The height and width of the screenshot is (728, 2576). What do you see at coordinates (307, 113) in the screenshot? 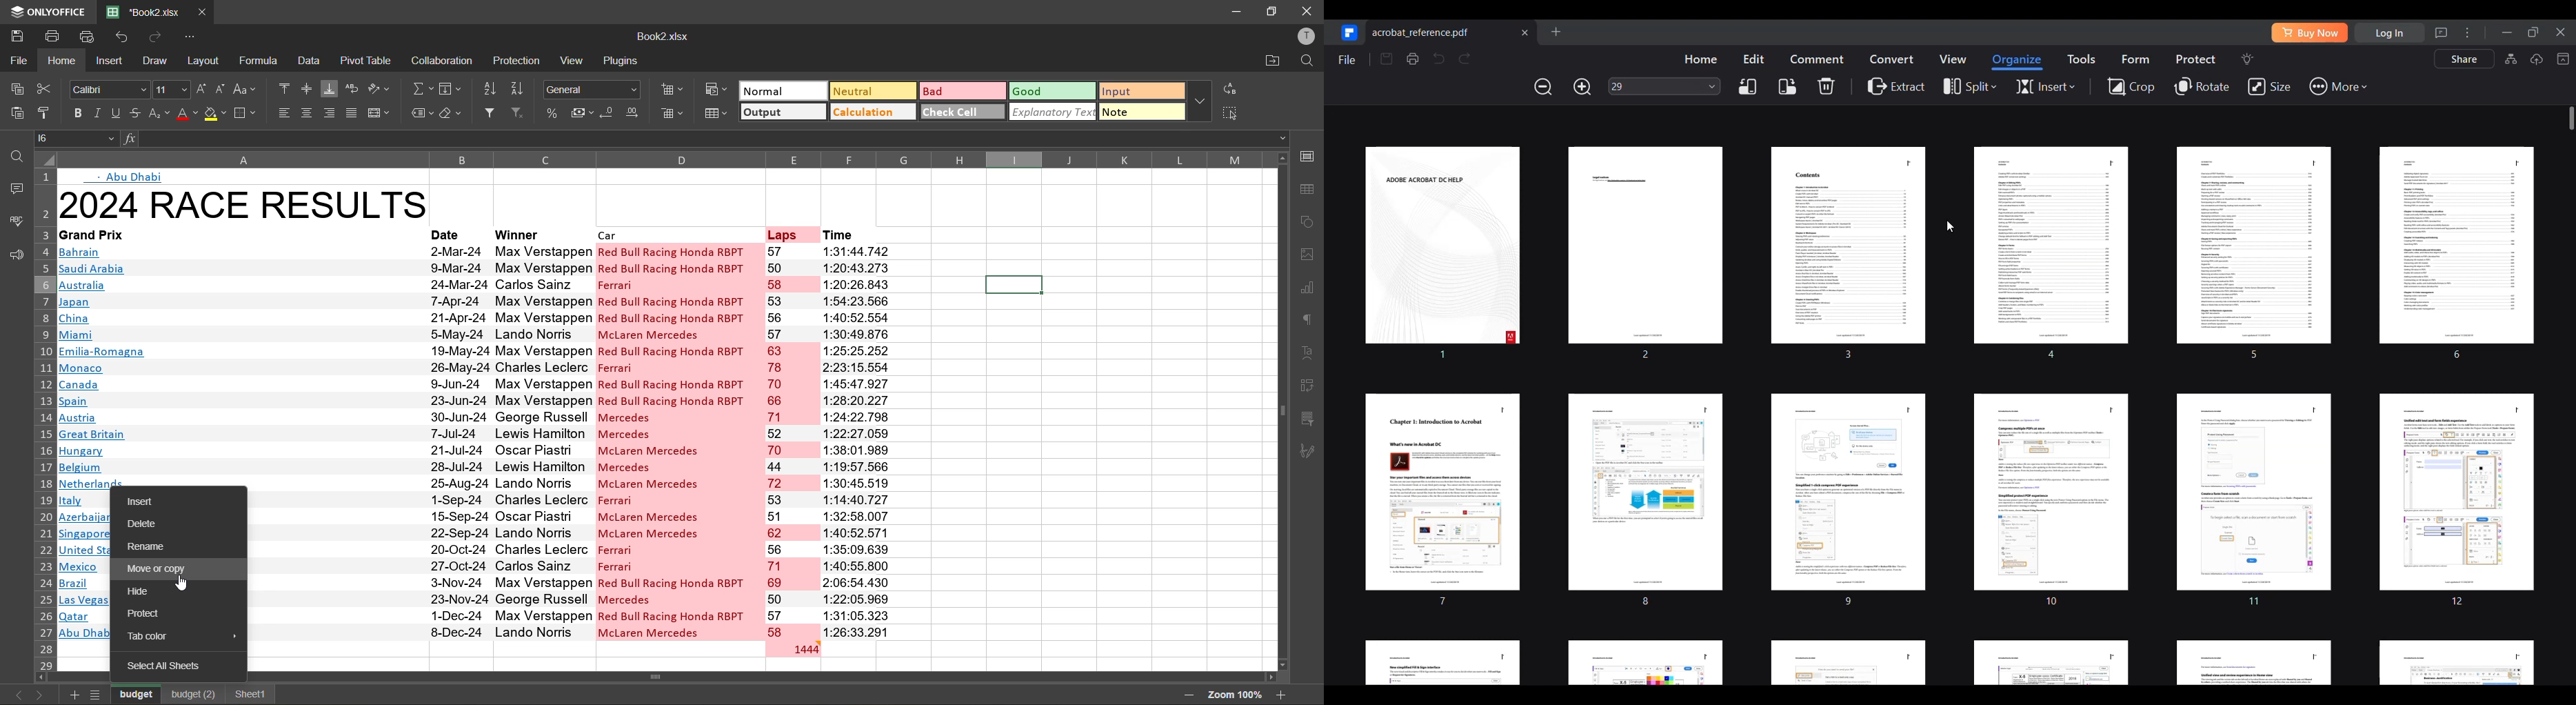
I see `align center` at bounding box center [307, 113].